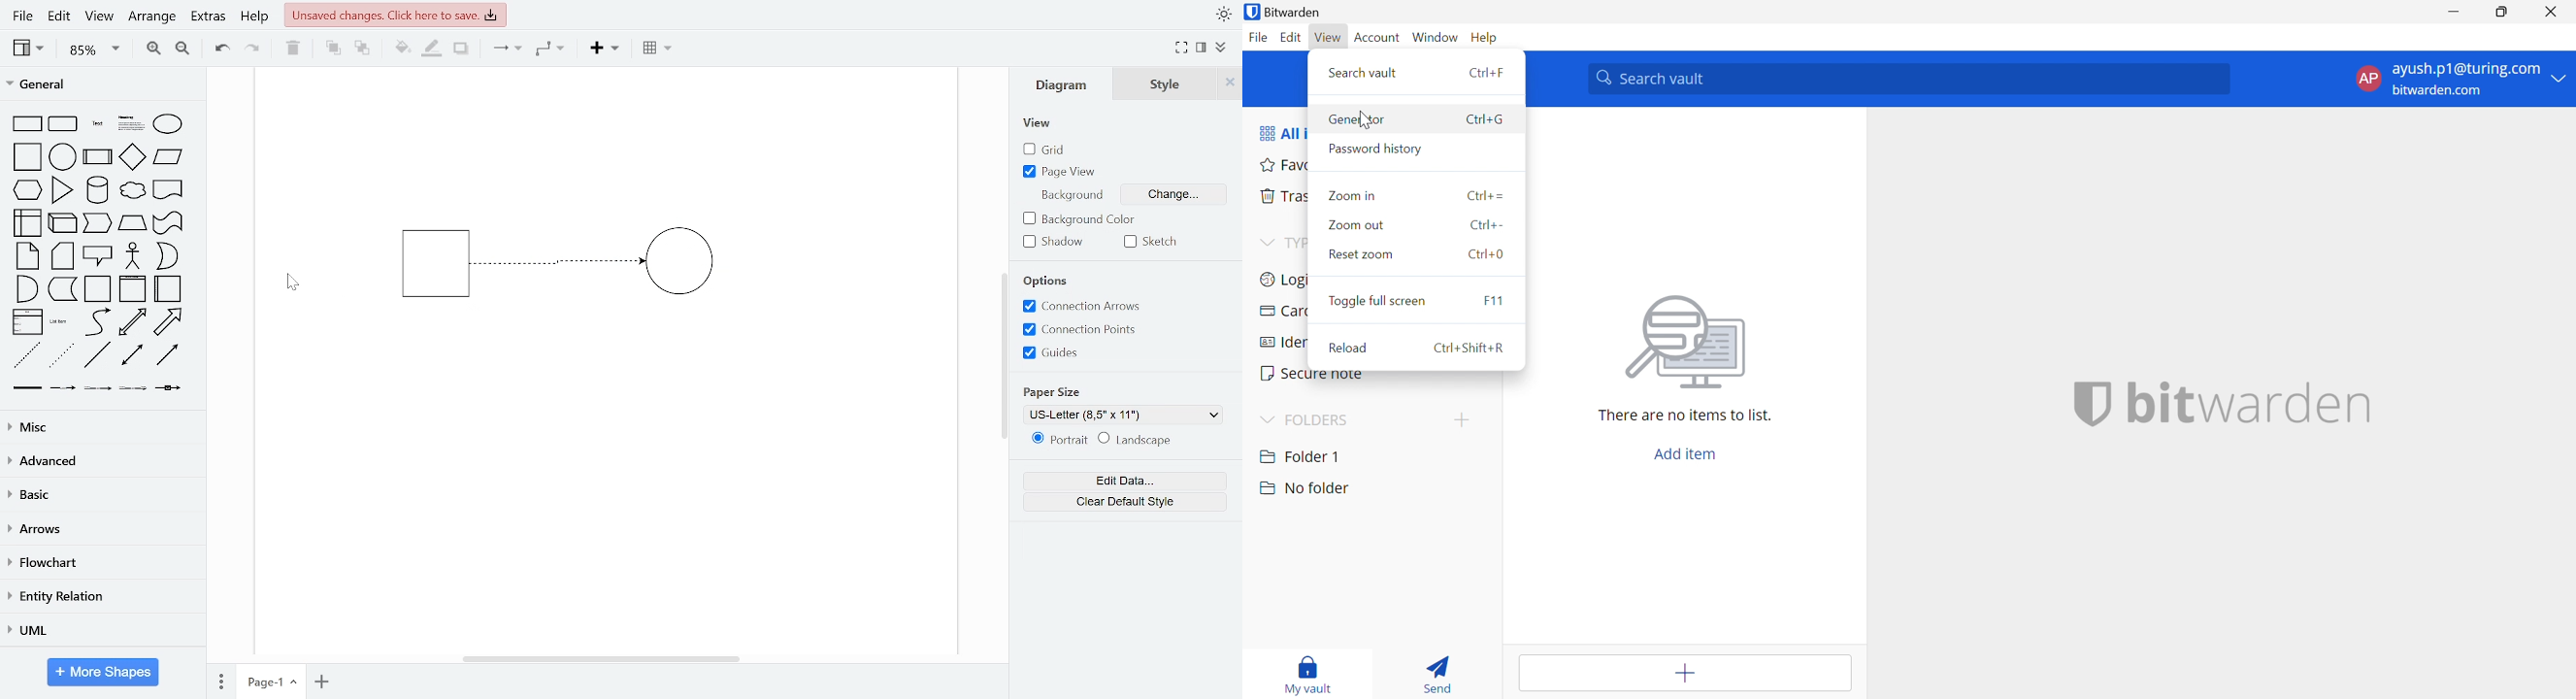 The image size is (2576, 700). I want to click on hexagon, so click(31, 191).